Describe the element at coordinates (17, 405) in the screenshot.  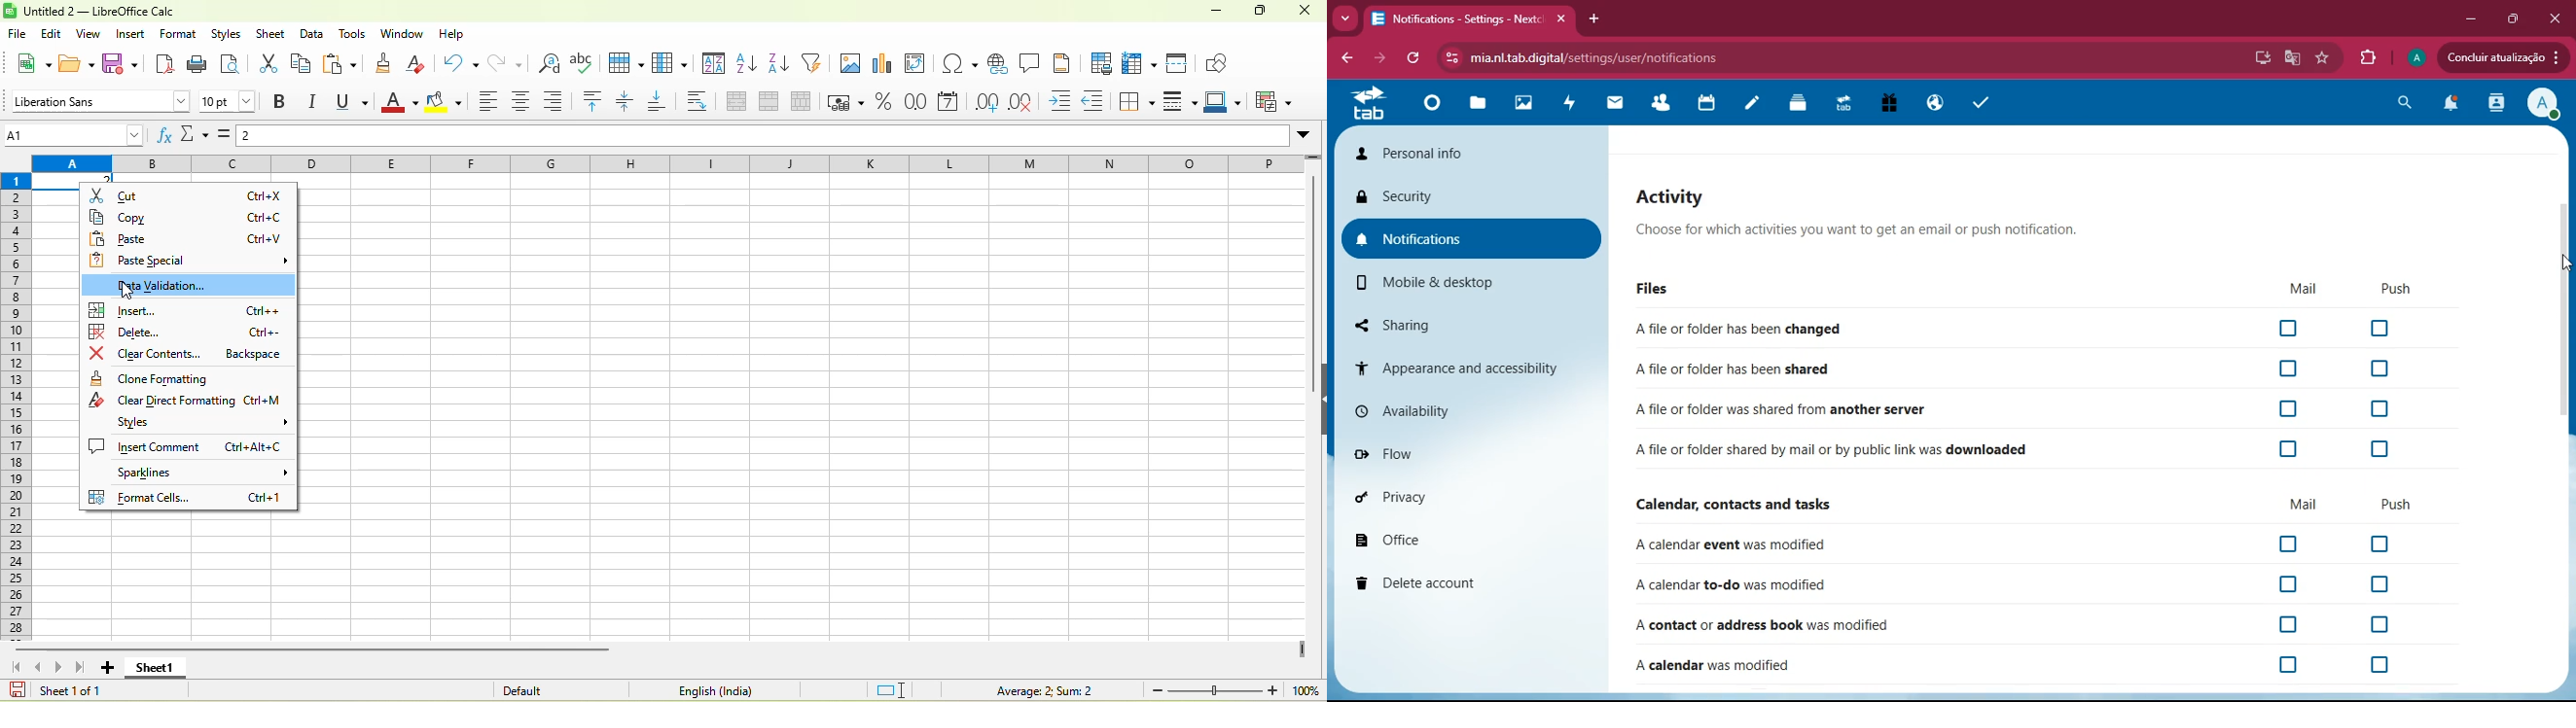
I see `rows` at that location.